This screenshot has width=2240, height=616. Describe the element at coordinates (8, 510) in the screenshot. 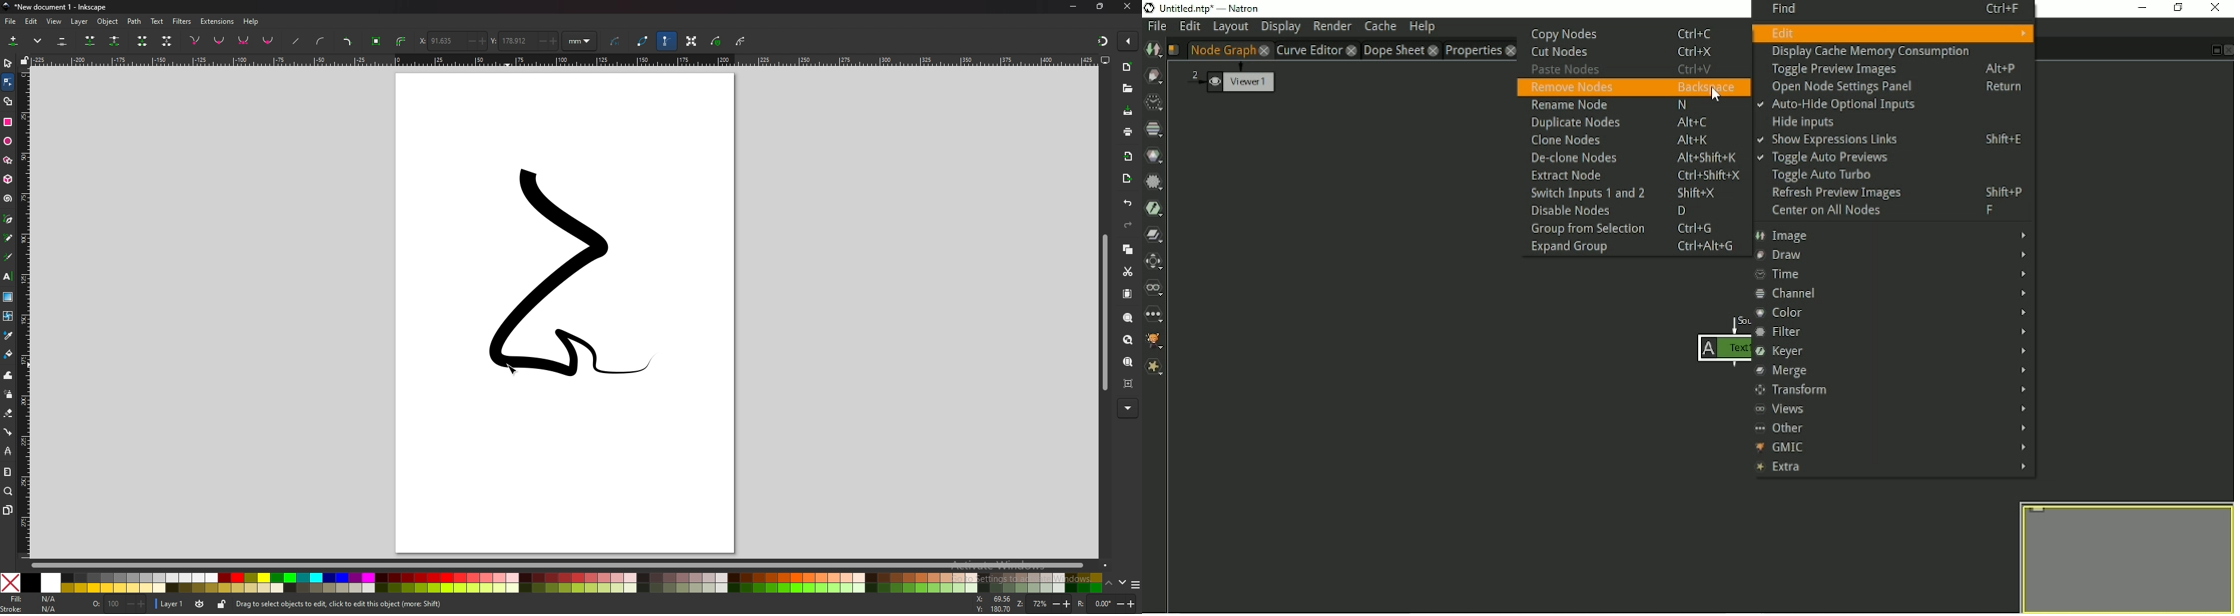

I see `pages` at that location.